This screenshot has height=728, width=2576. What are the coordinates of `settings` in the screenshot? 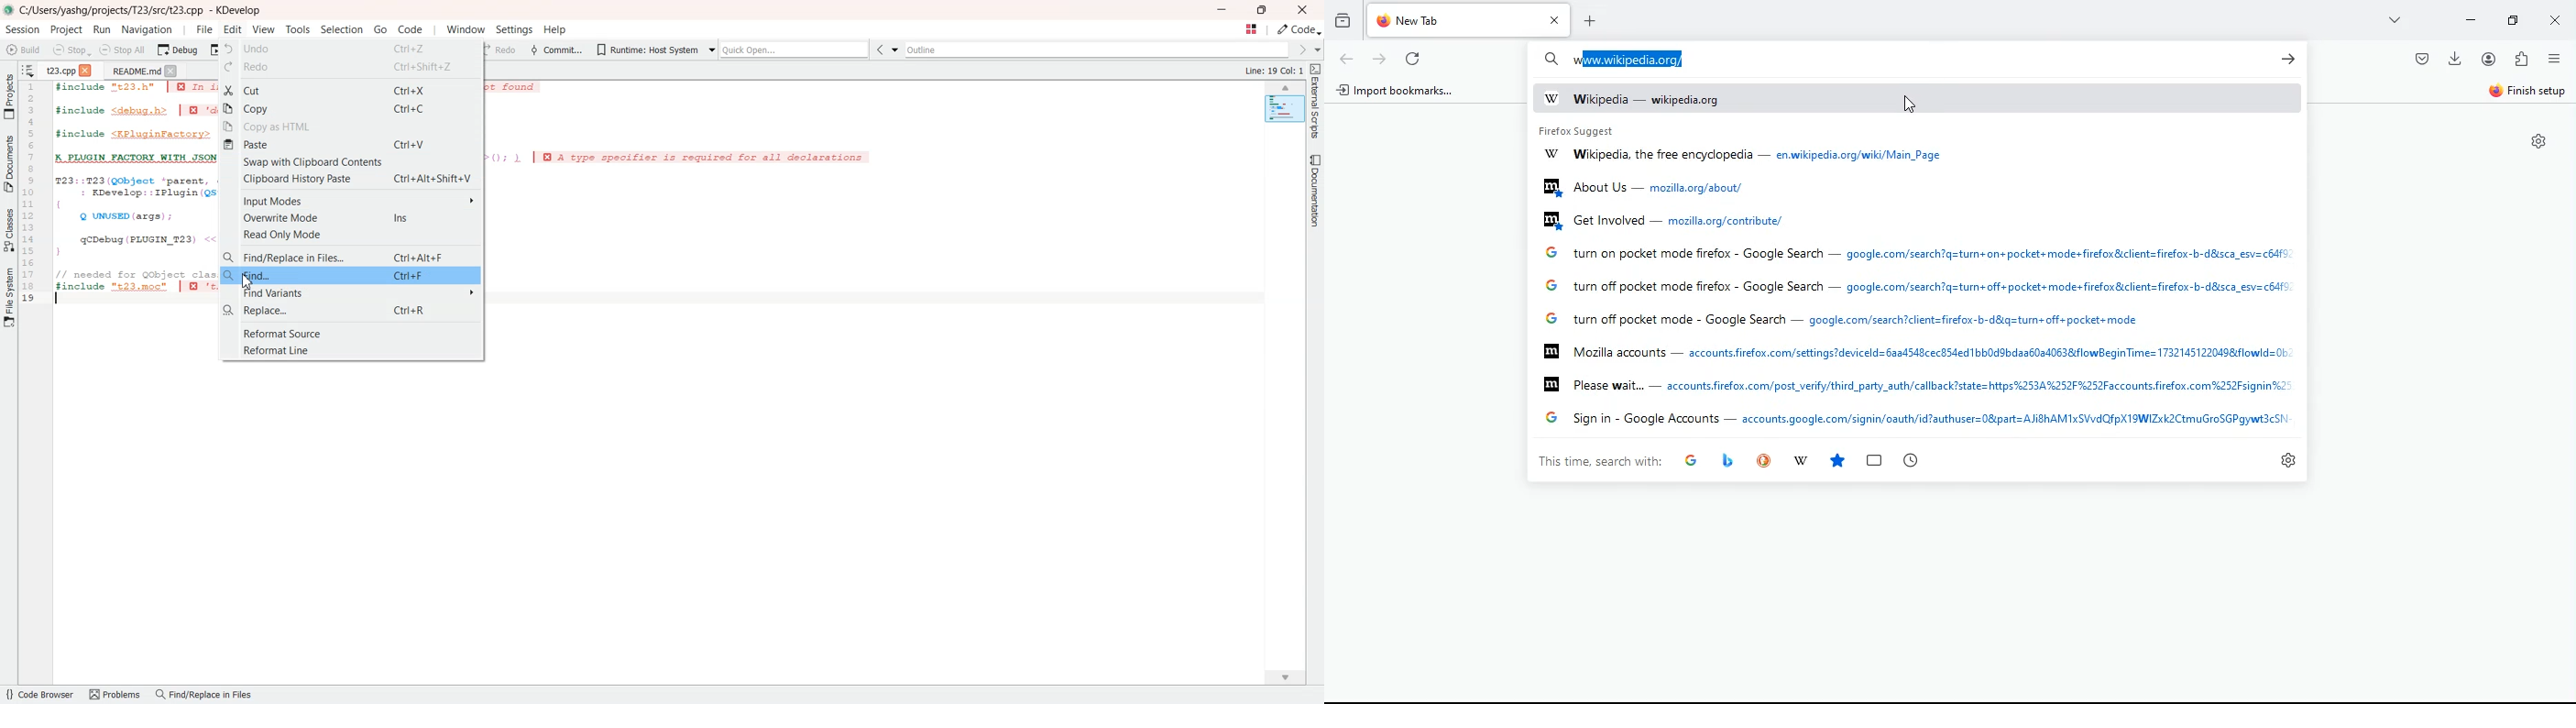 It's located at (2290, 460).